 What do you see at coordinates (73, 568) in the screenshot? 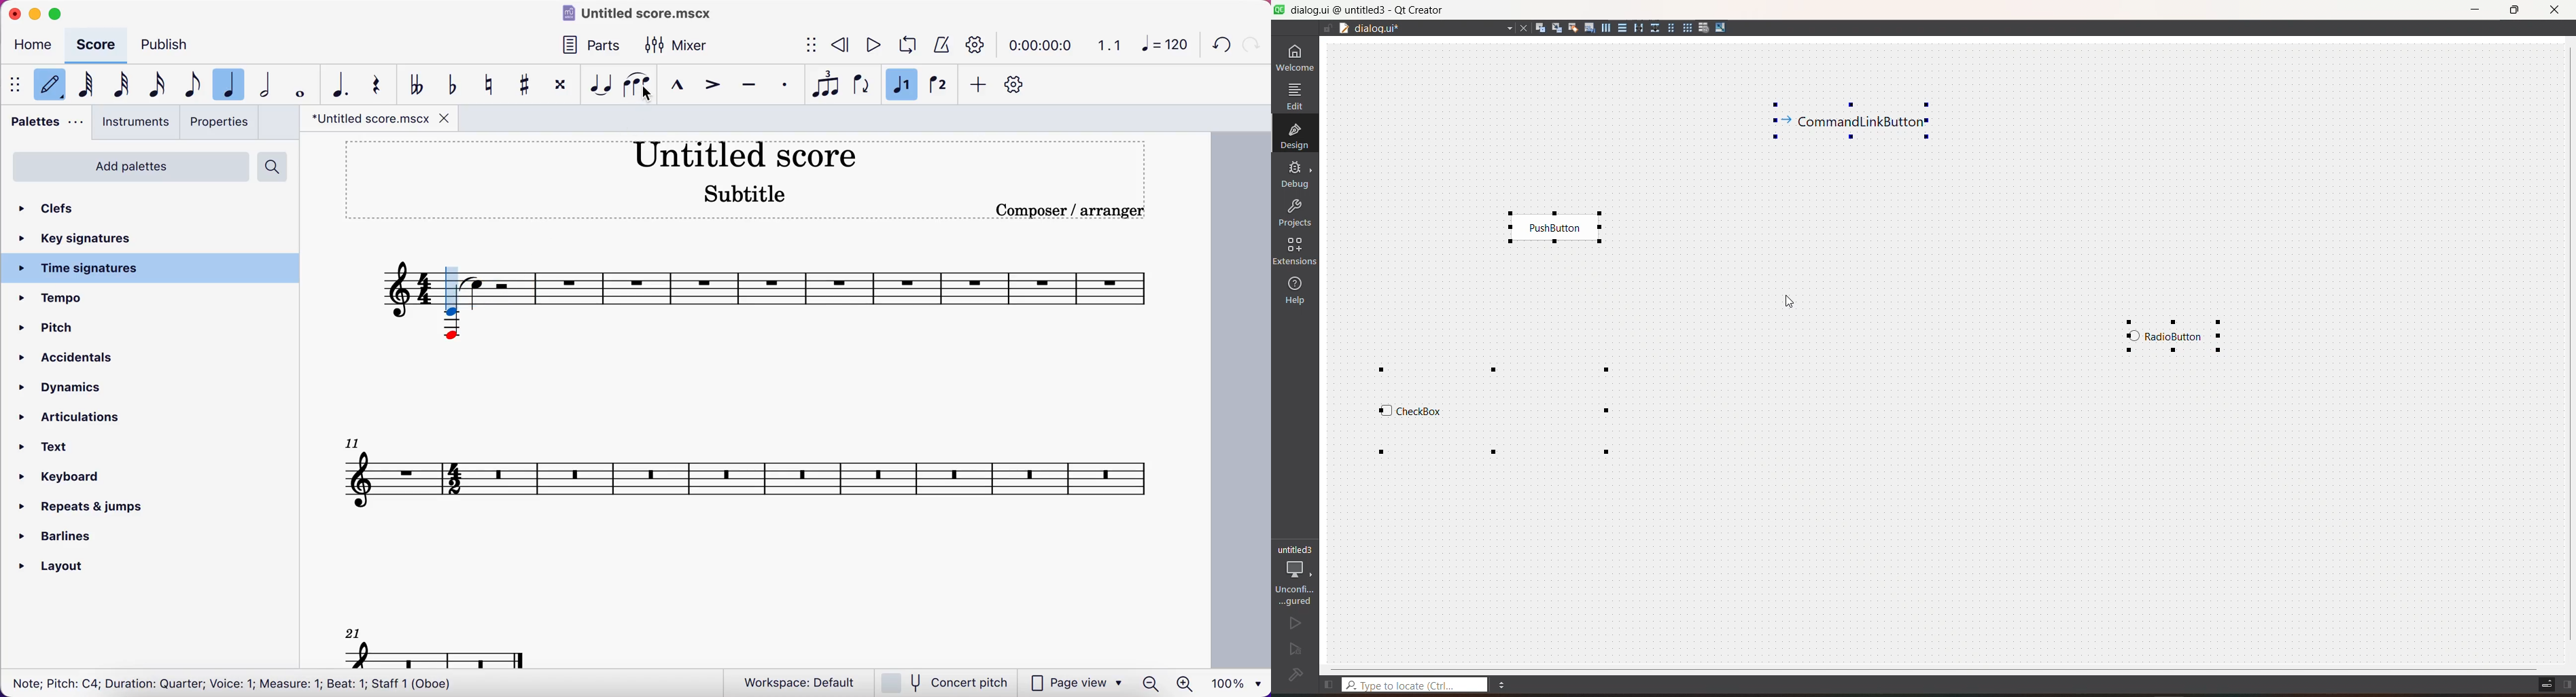
I see `layout` at bounding box center [73, 568].